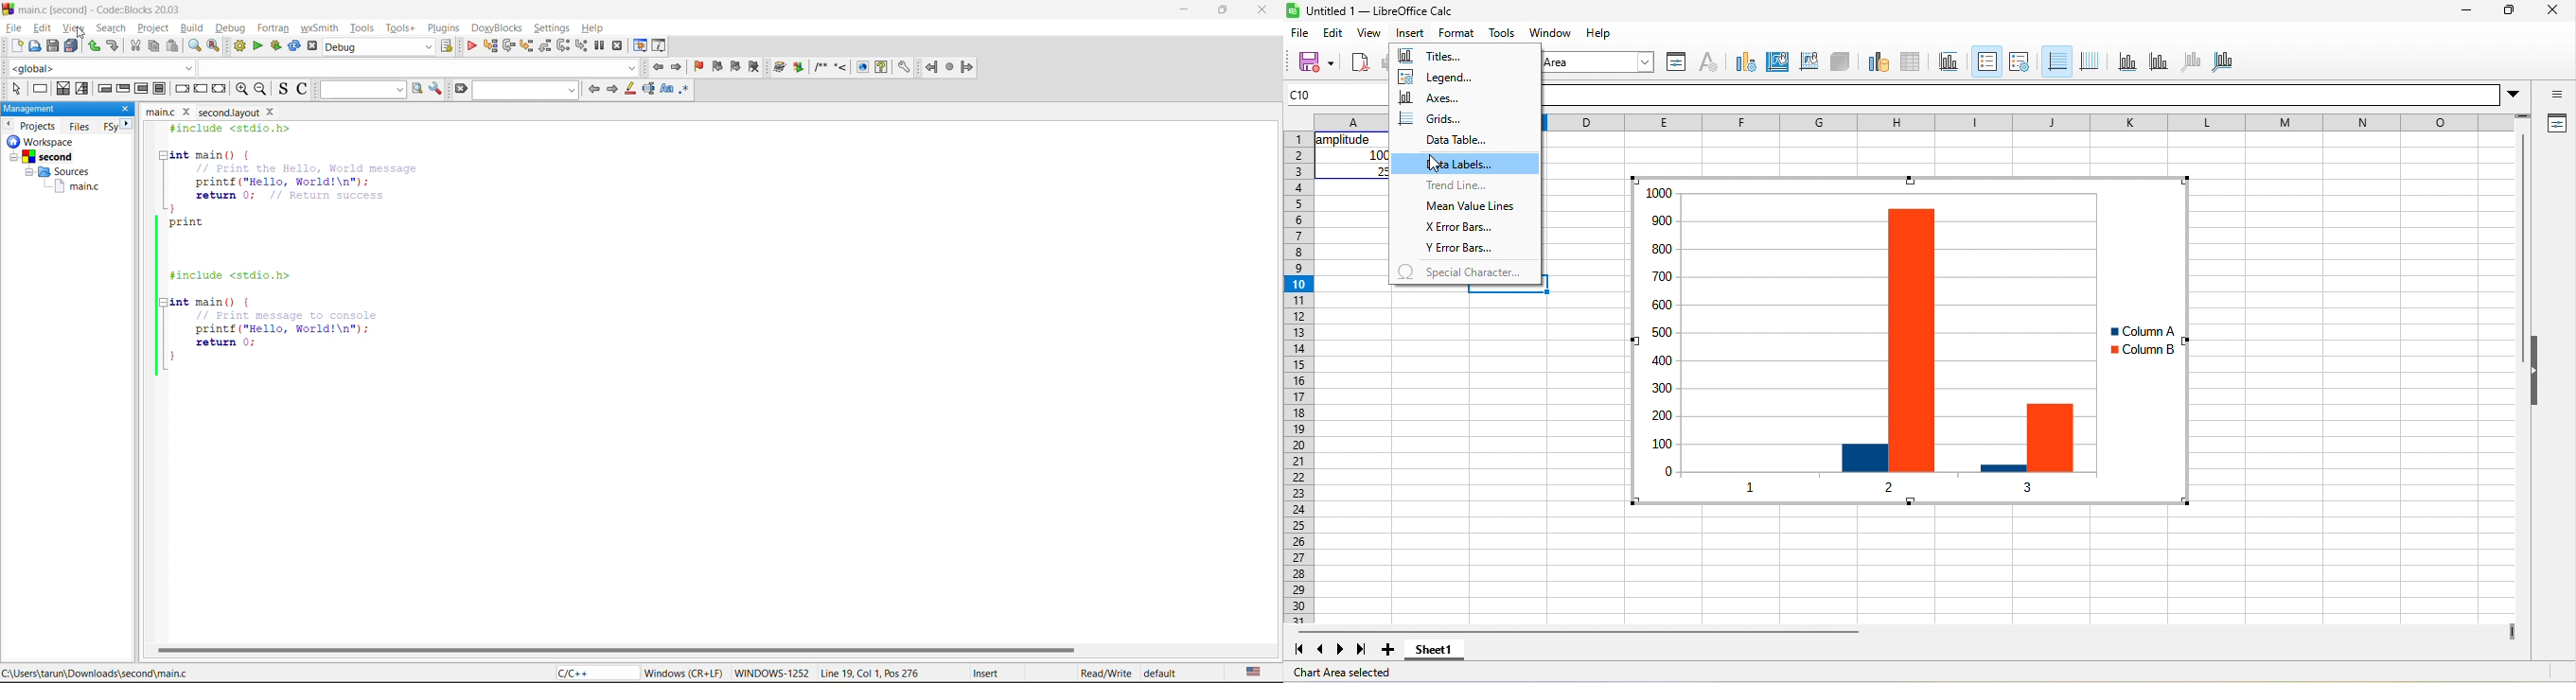  What do you see at coordinates (2464, 12) in the screenshot?
I see `minimize` at bounding box center [2464, 12].